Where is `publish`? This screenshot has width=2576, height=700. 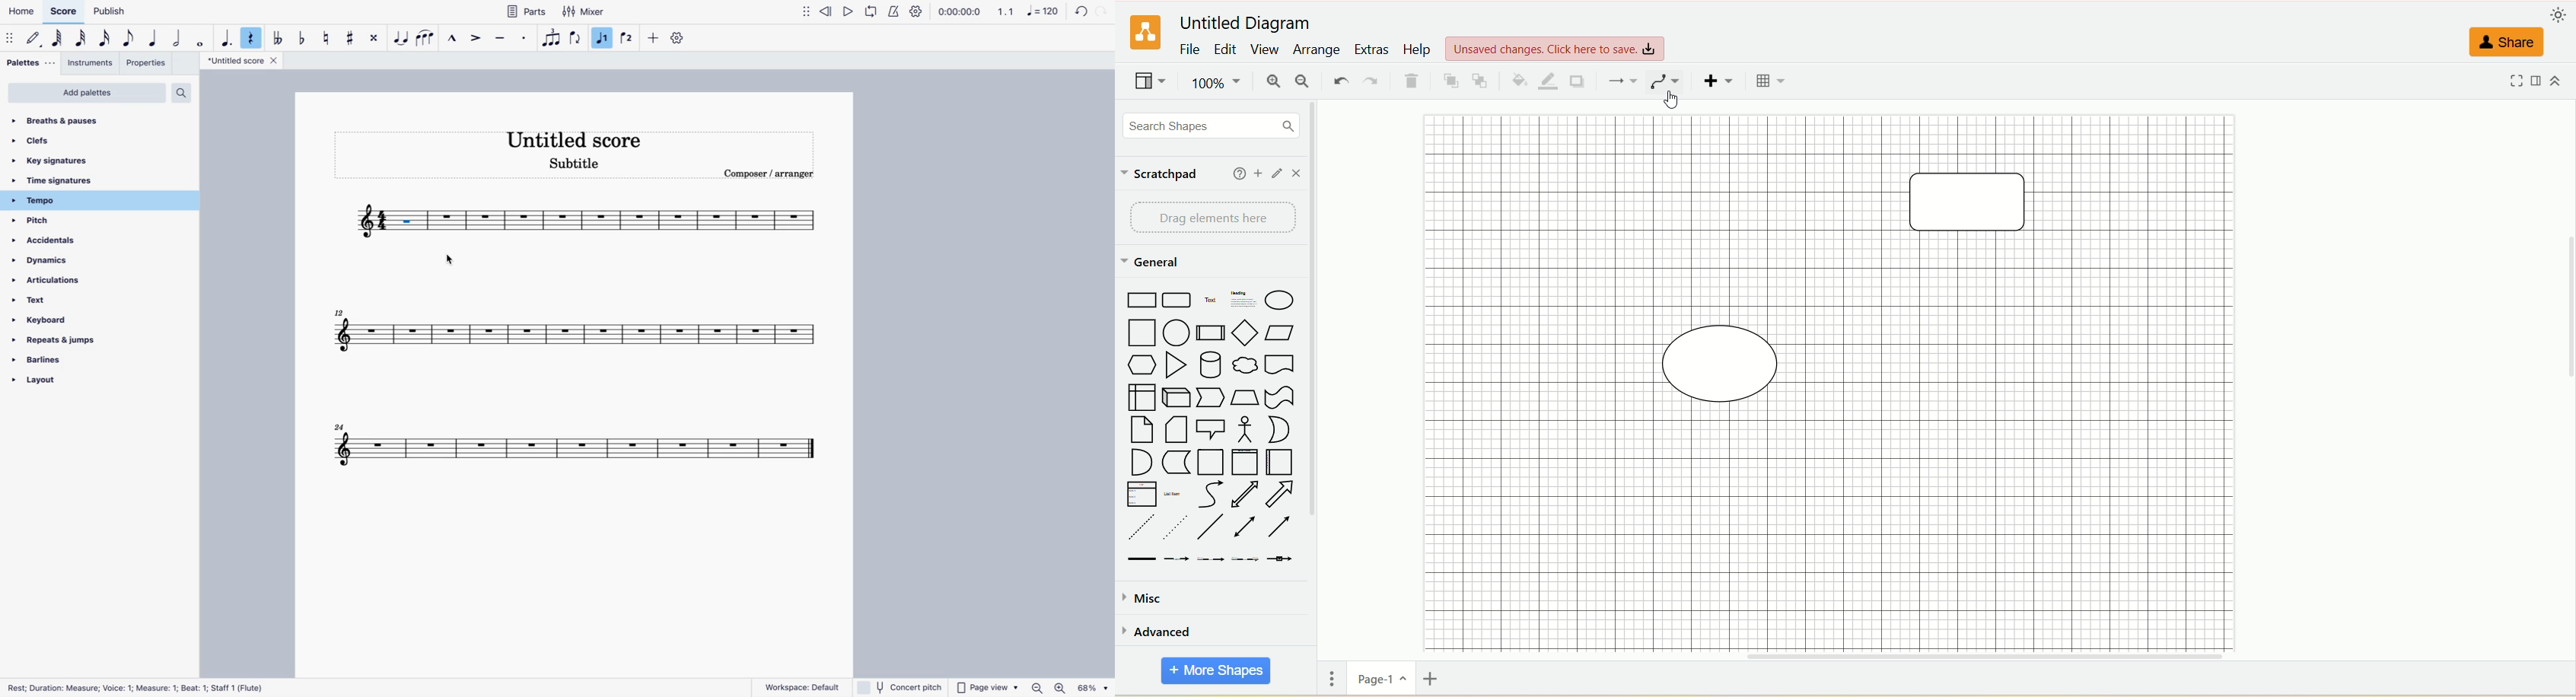 publish is located at coordinates (110, 12).